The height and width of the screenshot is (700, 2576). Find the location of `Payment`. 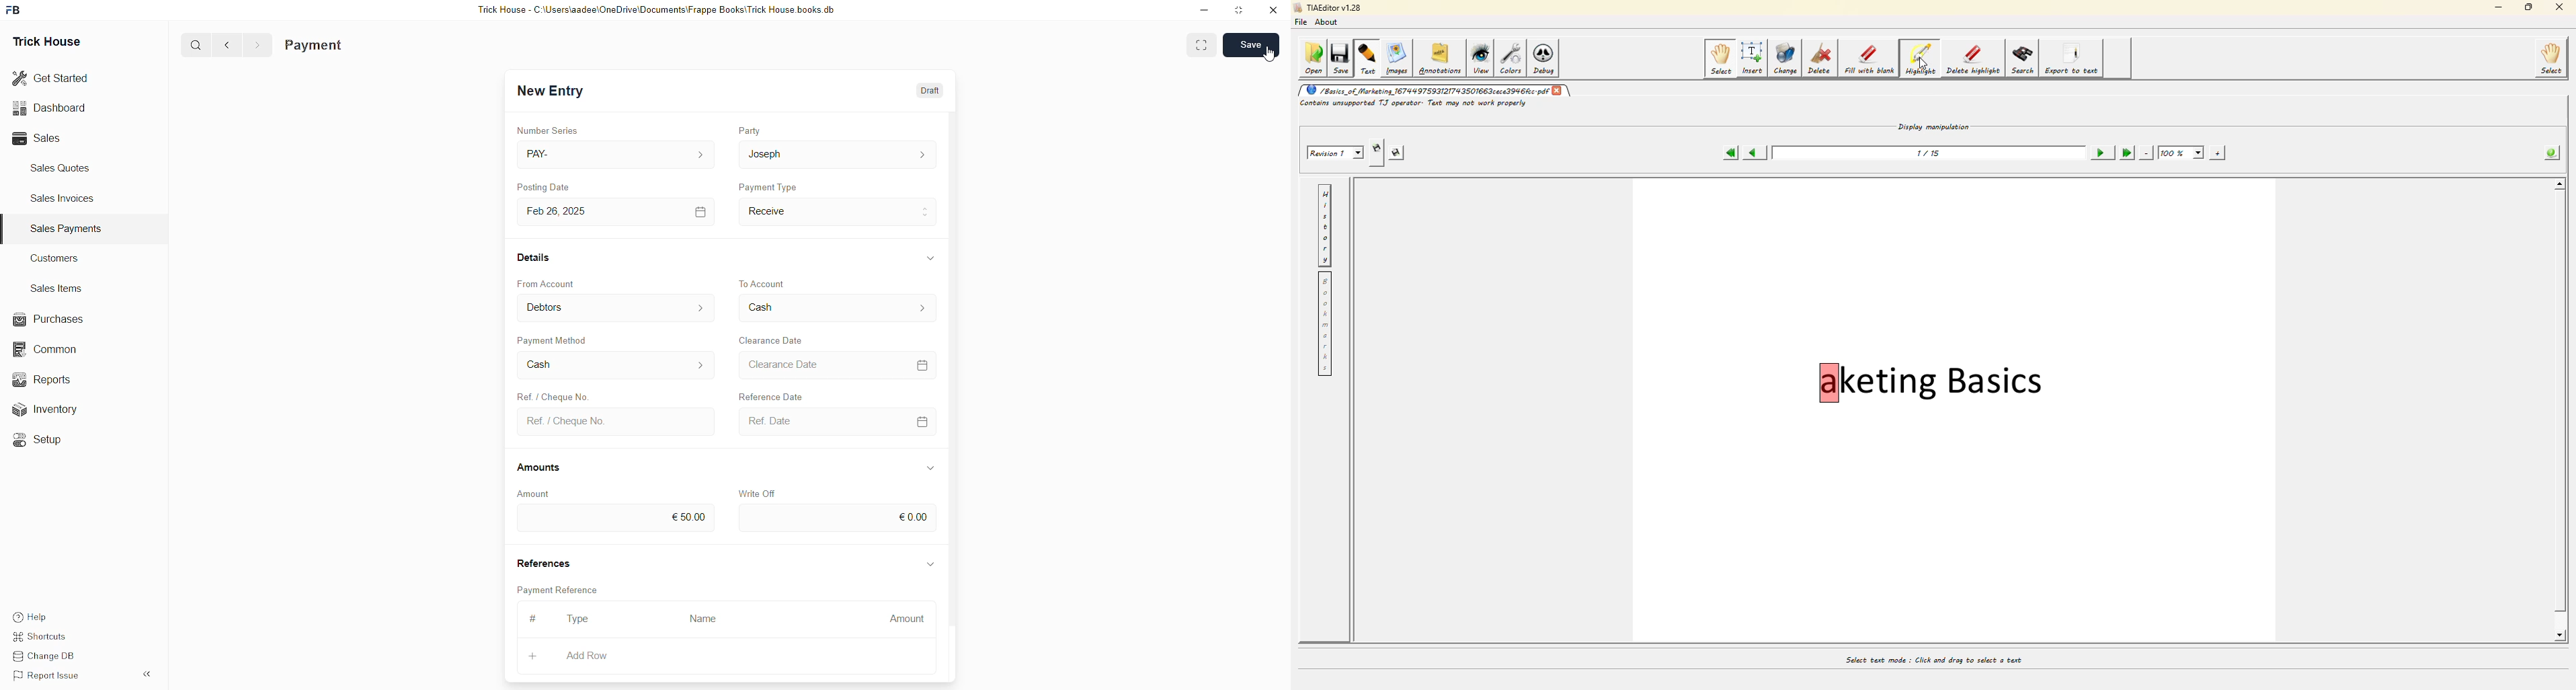

Payment is located at coordinates (314, 46).